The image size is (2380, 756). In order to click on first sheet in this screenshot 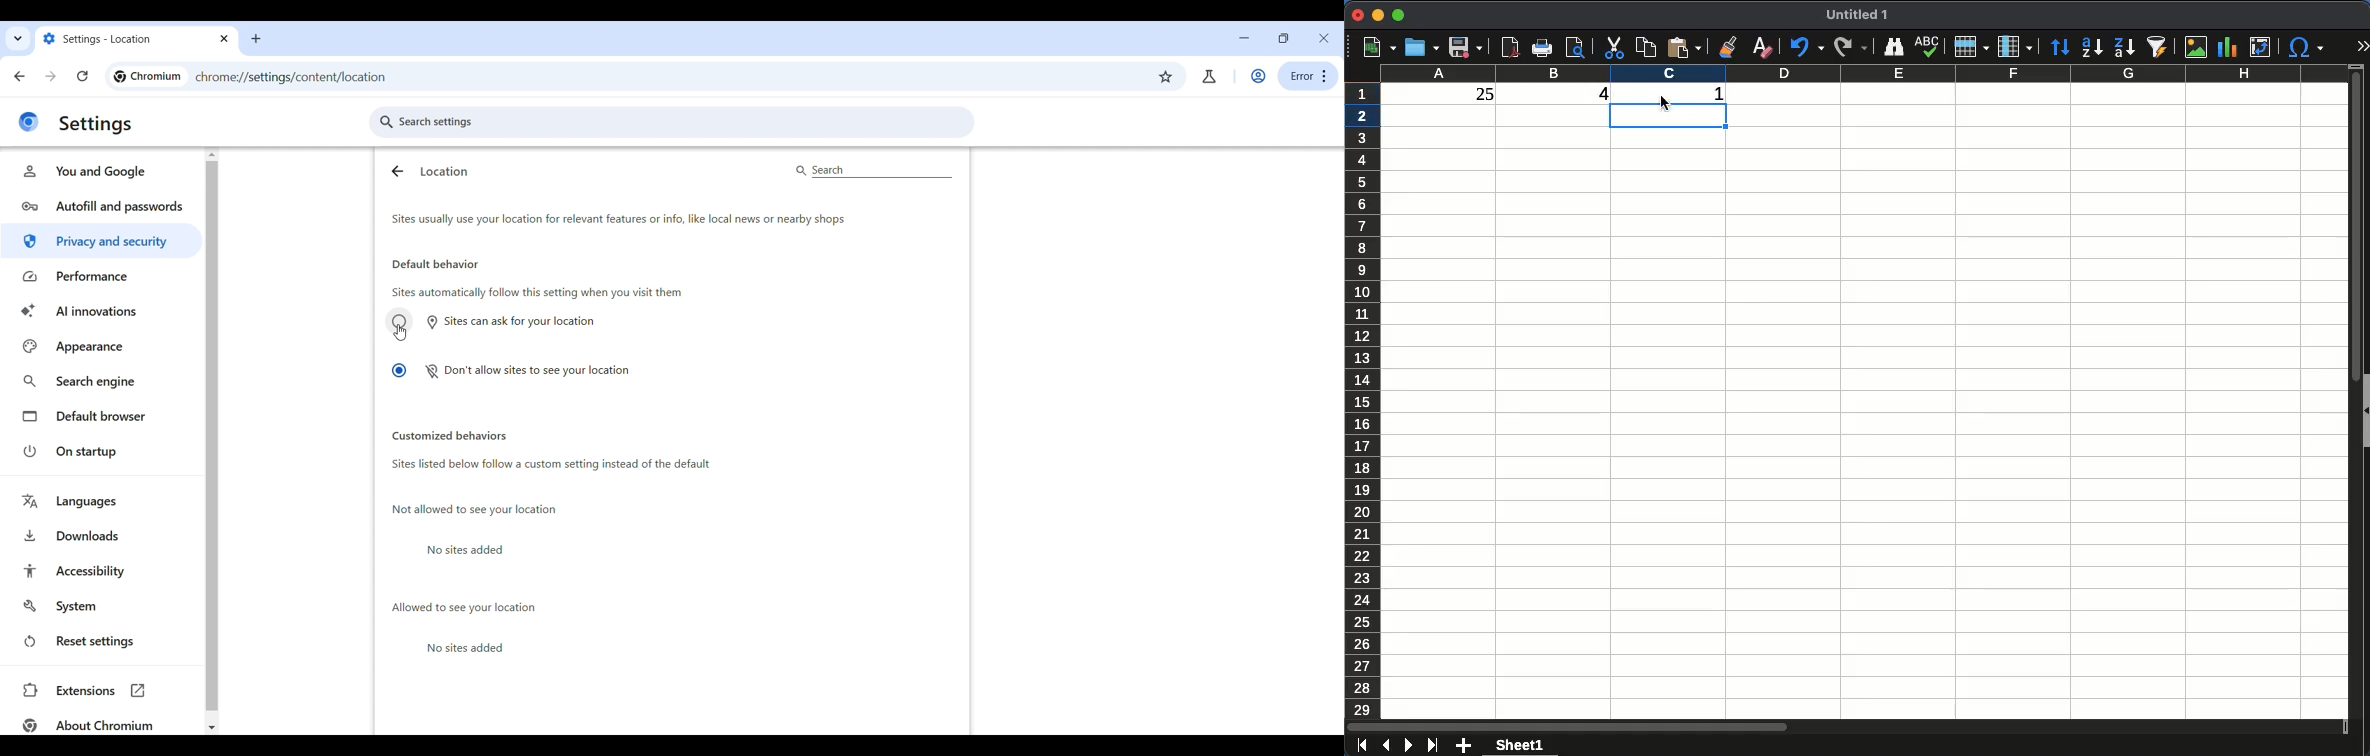, I will do `click(1363, 745)`.